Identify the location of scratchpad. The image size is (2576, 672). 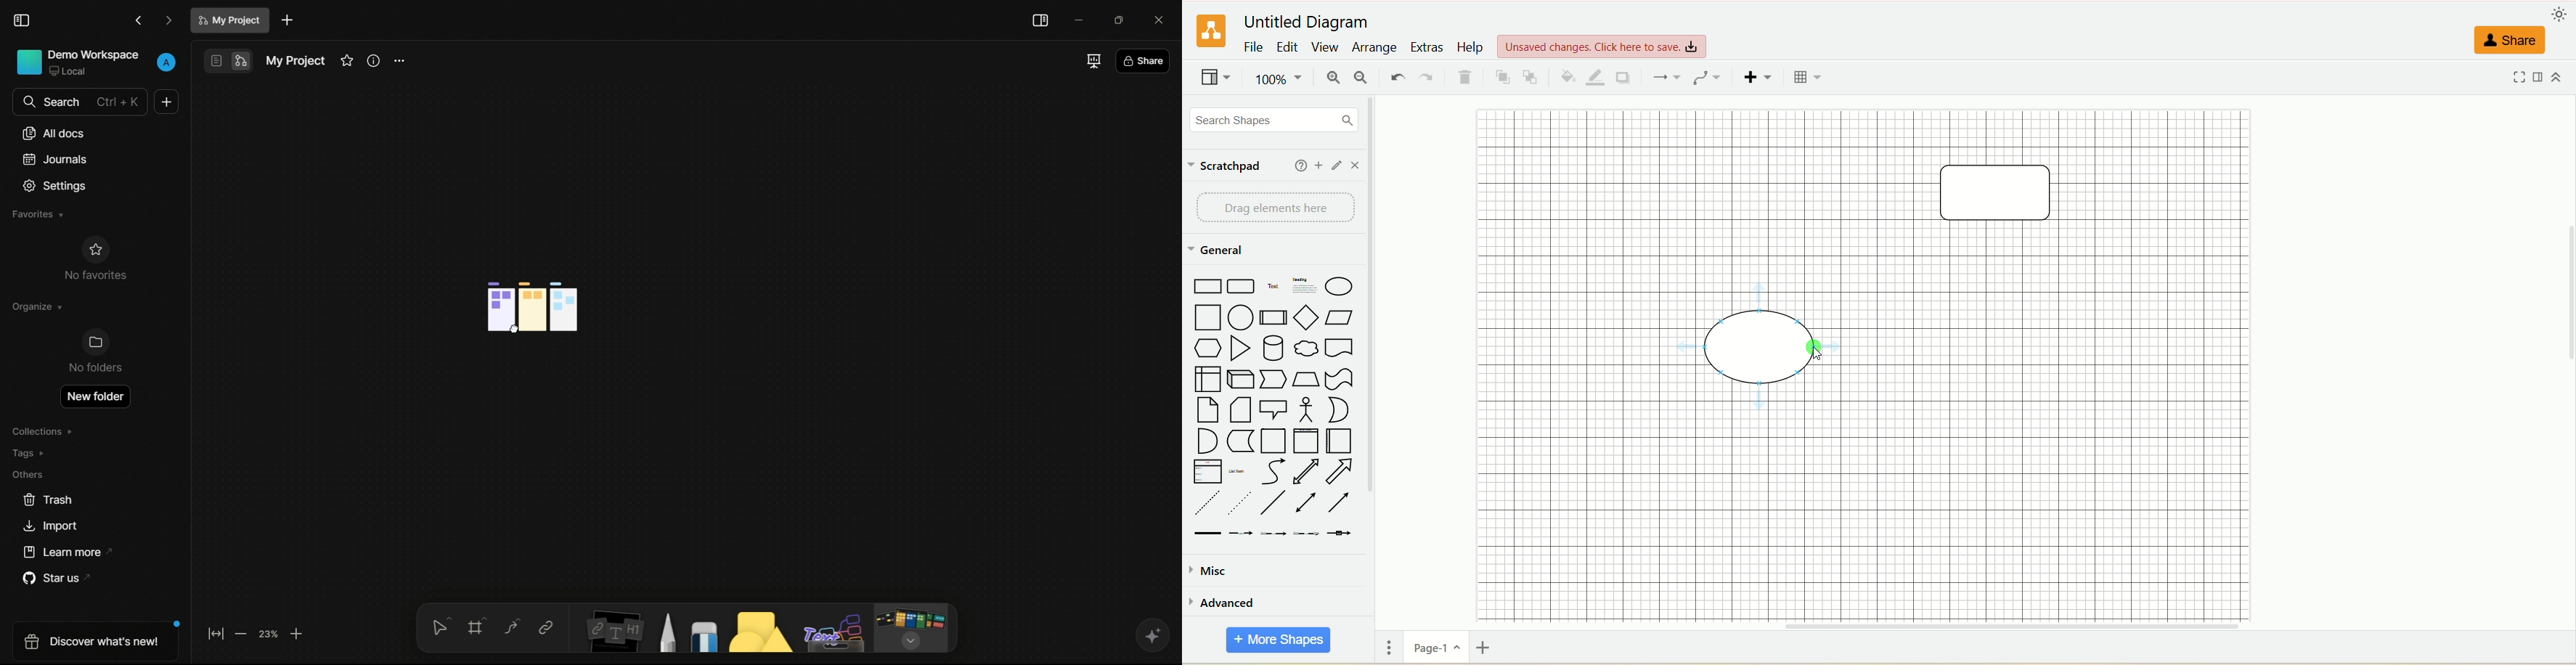
(1228, 167).